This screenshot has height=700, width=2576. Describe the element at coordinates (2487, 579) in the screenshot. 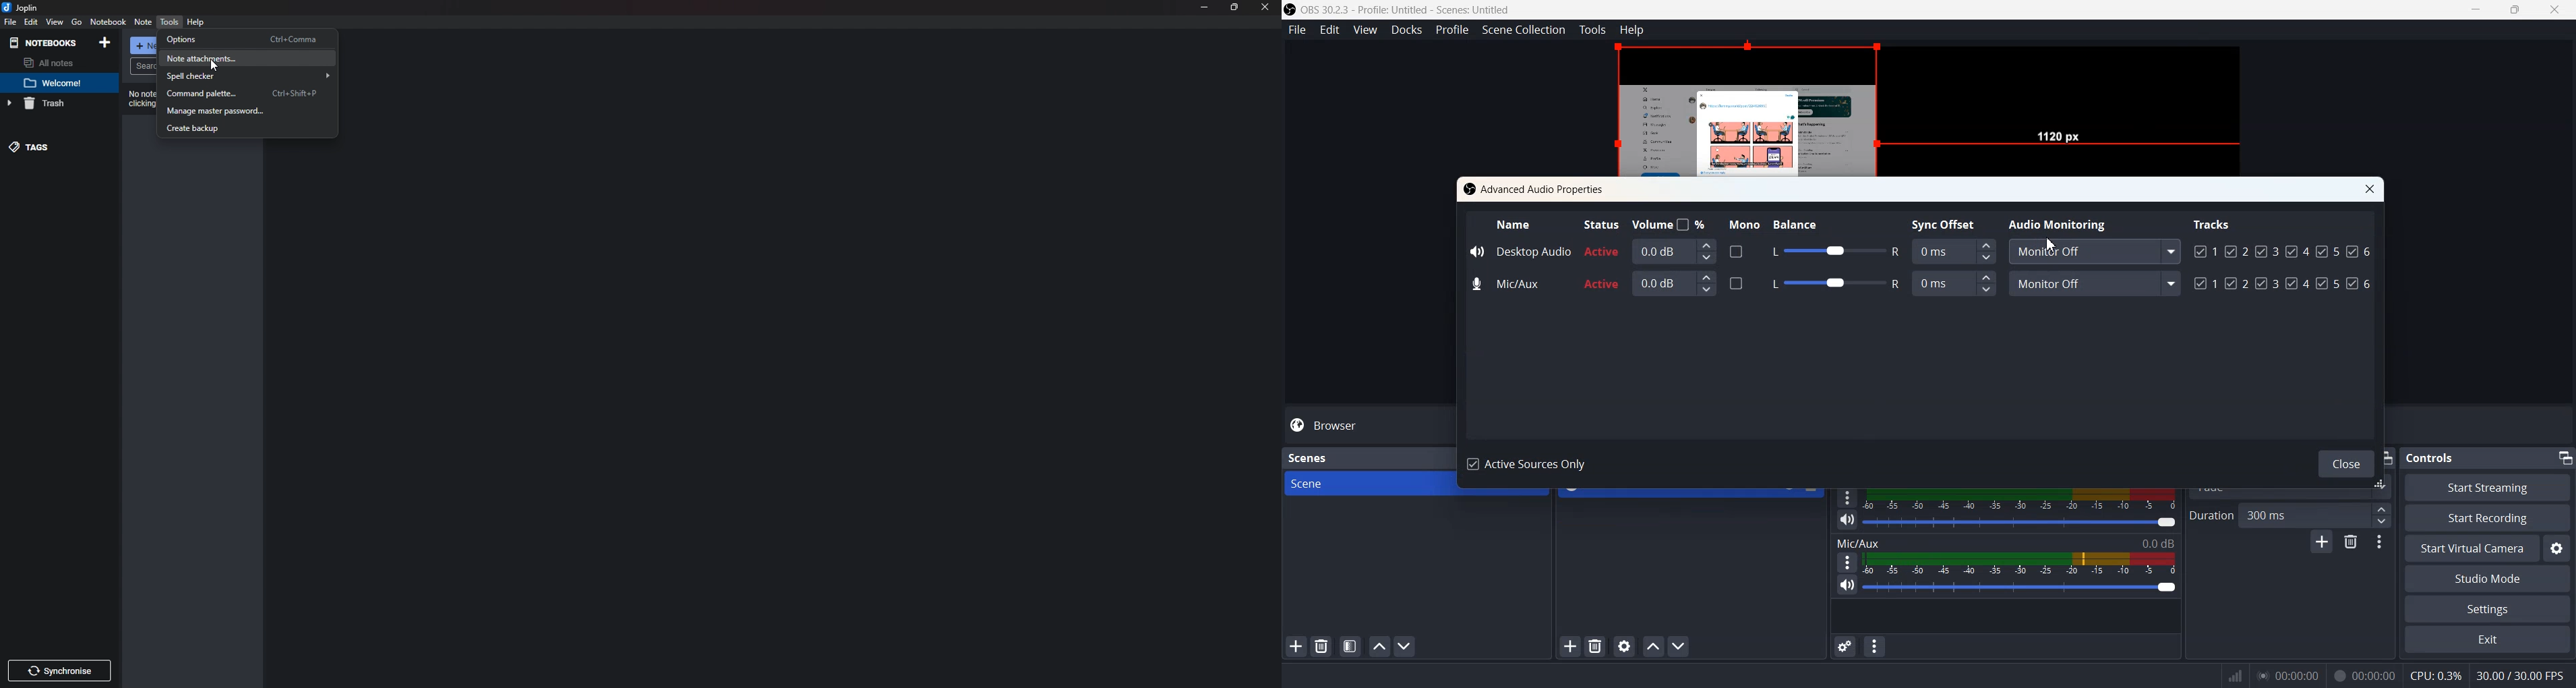

I see `Studio Mode` at that location.